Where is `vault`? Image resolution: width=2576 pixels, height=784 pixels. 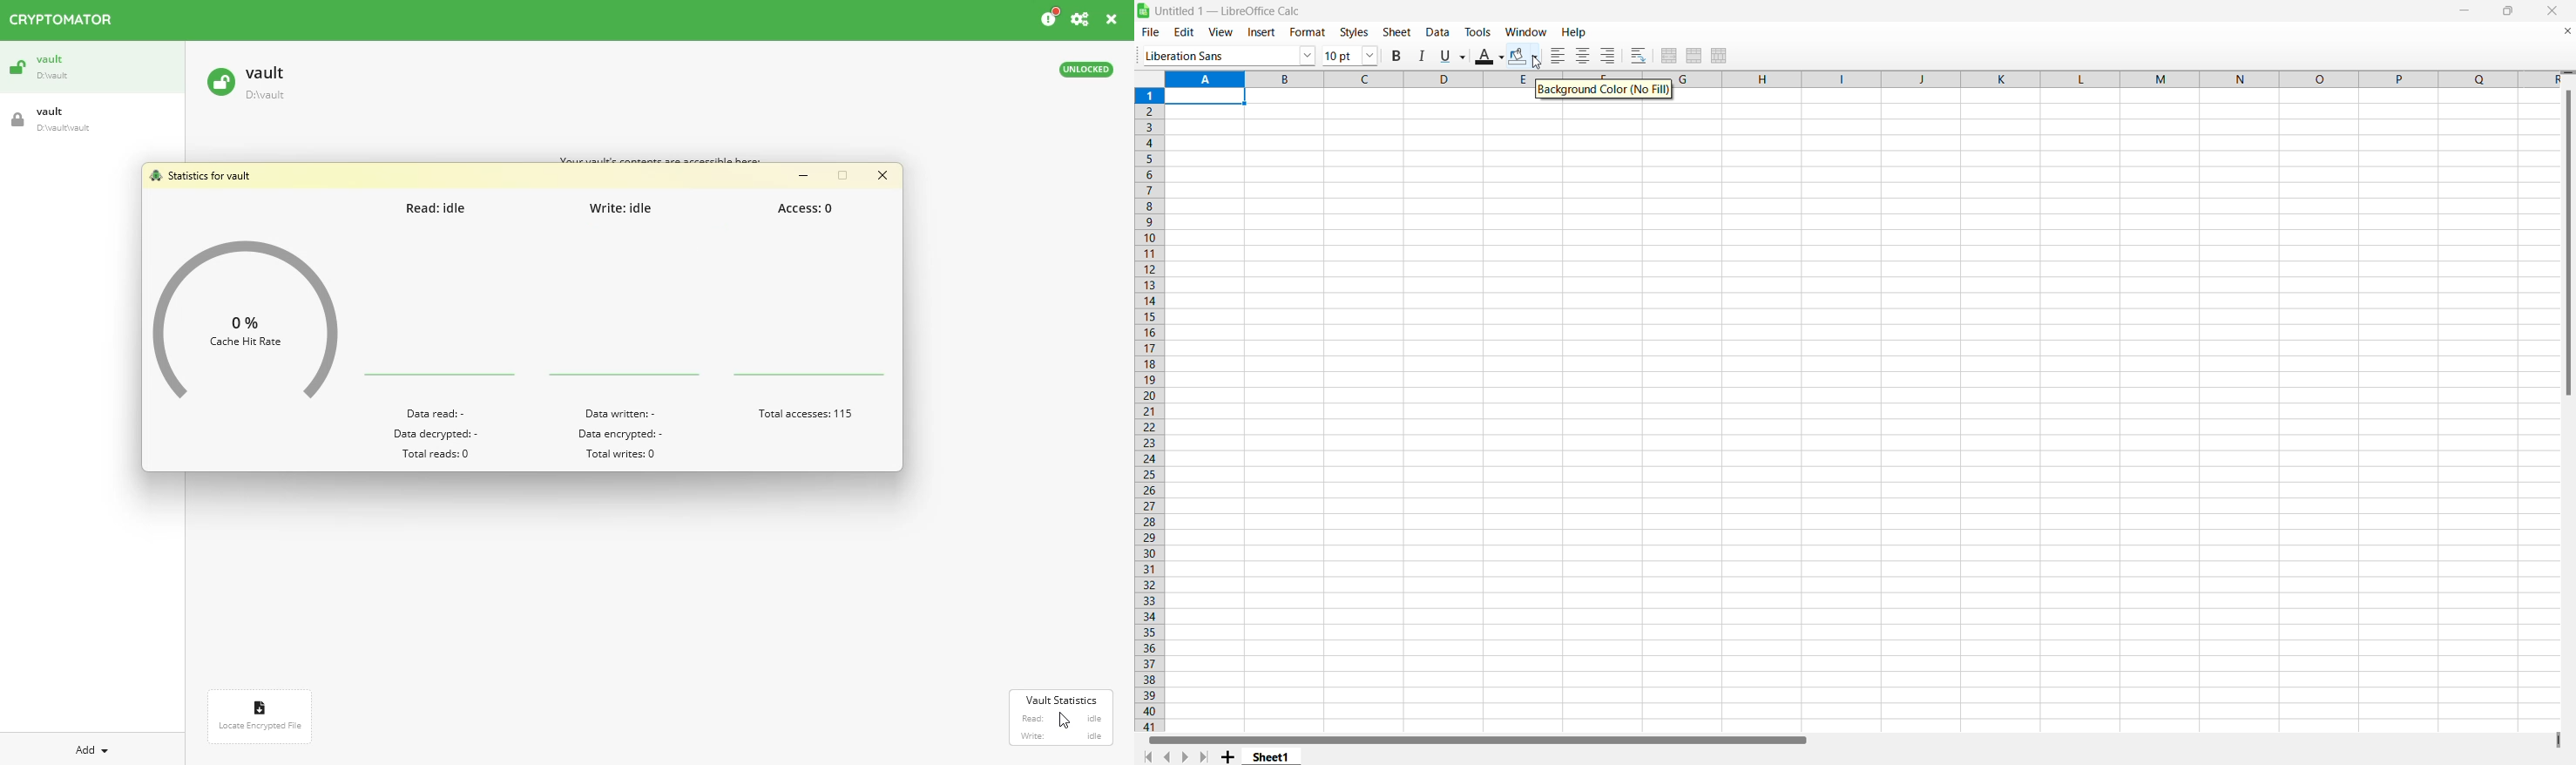
vault is located at coordinates (91, 120).